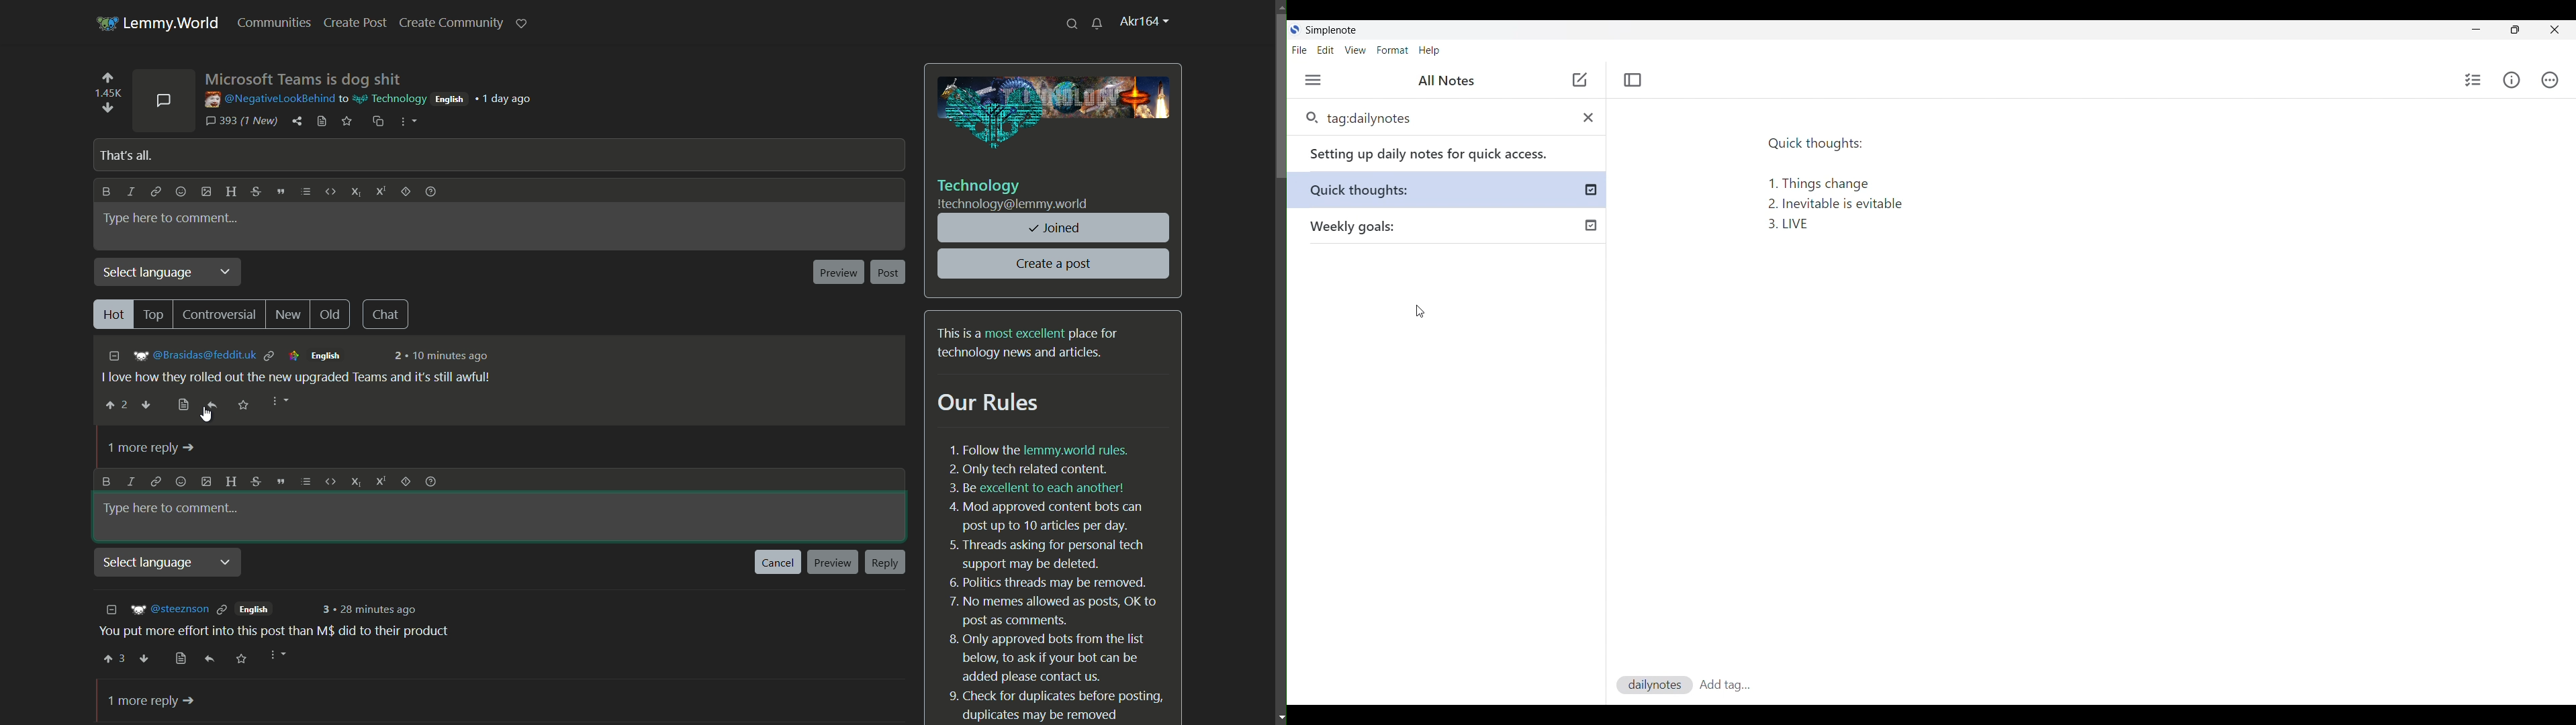 Image resolution: width=2576 pixels, height=728 pixels. Describe the element at coordinates (451, 23) in the screenshot. I see `create community` at that location.